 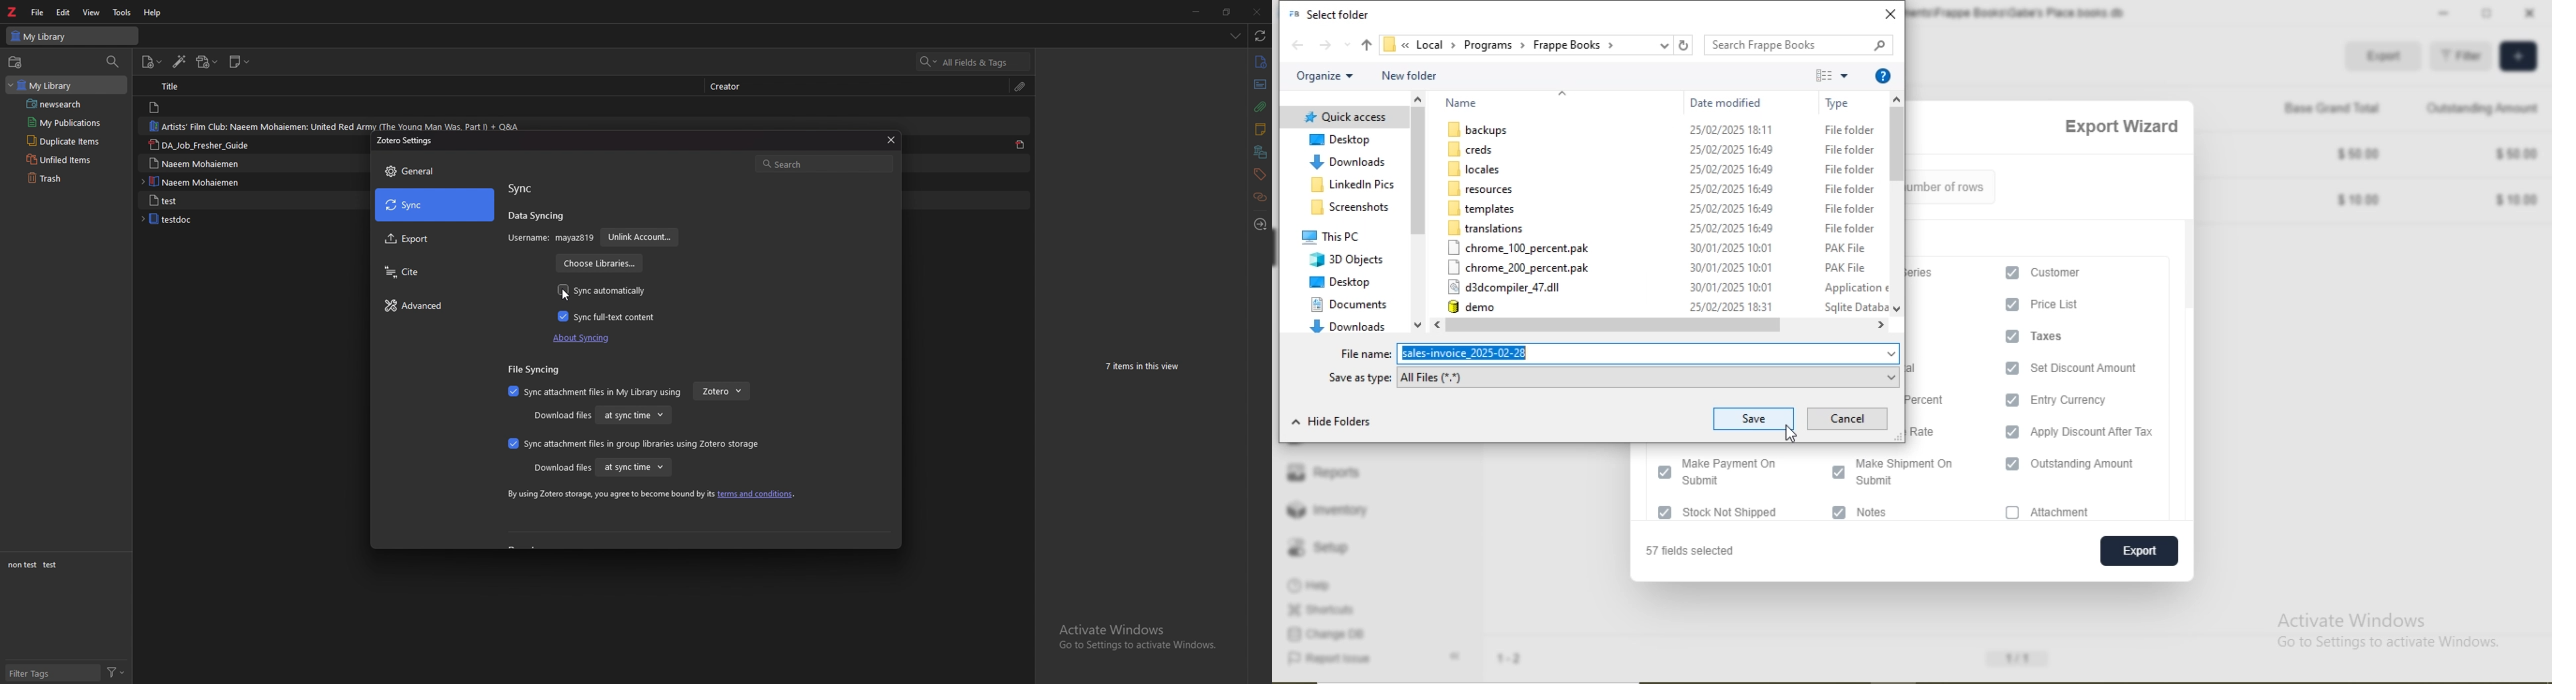 I want to click on Report Issue «, so click(x=1378, y=659).